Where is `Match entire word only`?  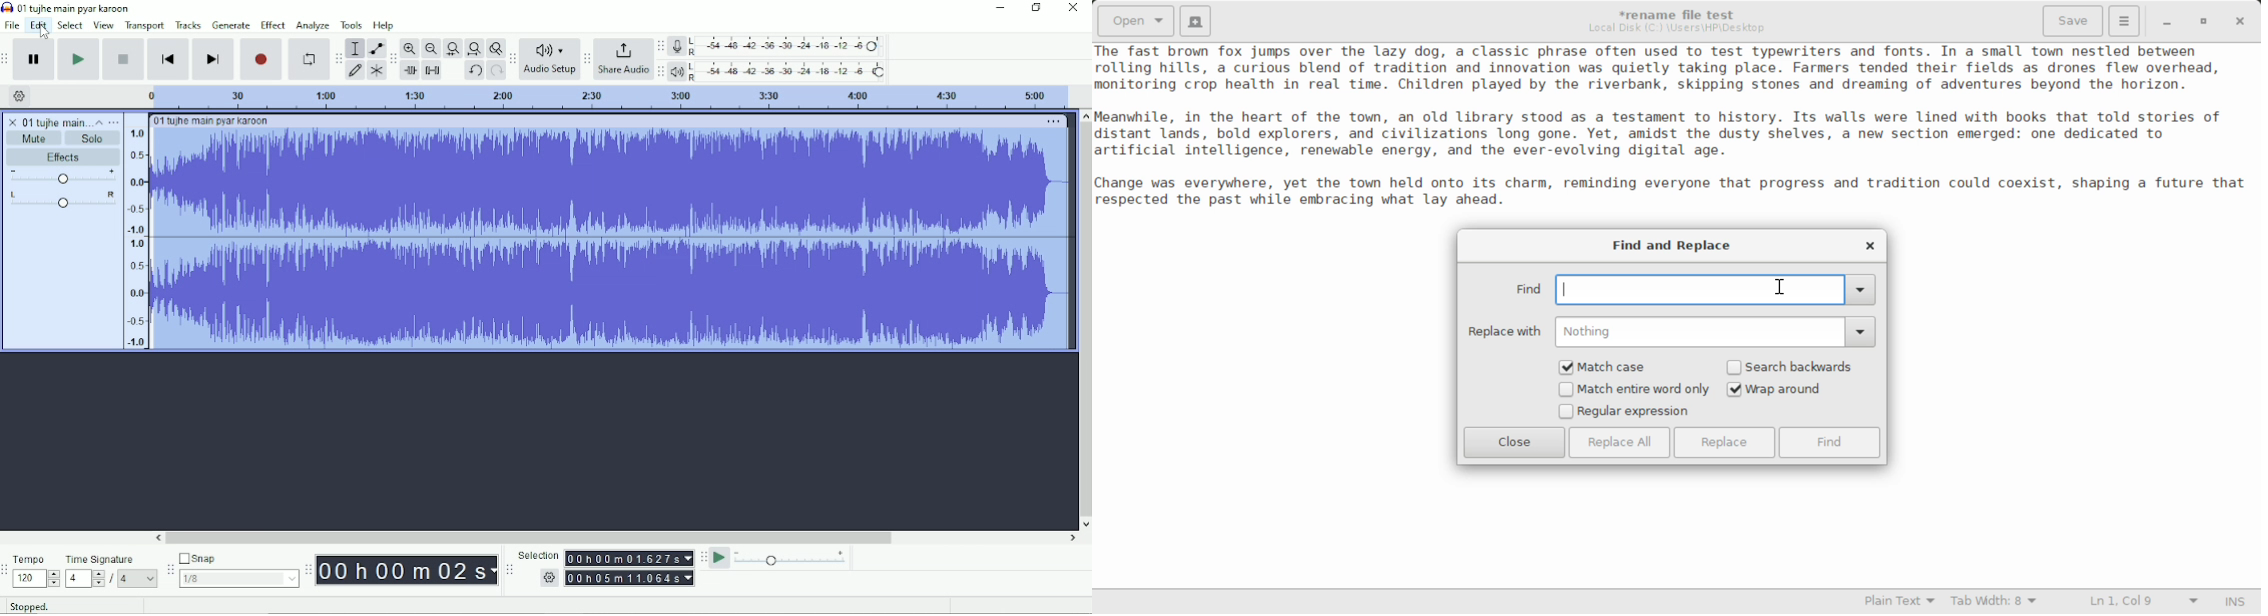 Match entire word only is located at coordinates (1634, 390).